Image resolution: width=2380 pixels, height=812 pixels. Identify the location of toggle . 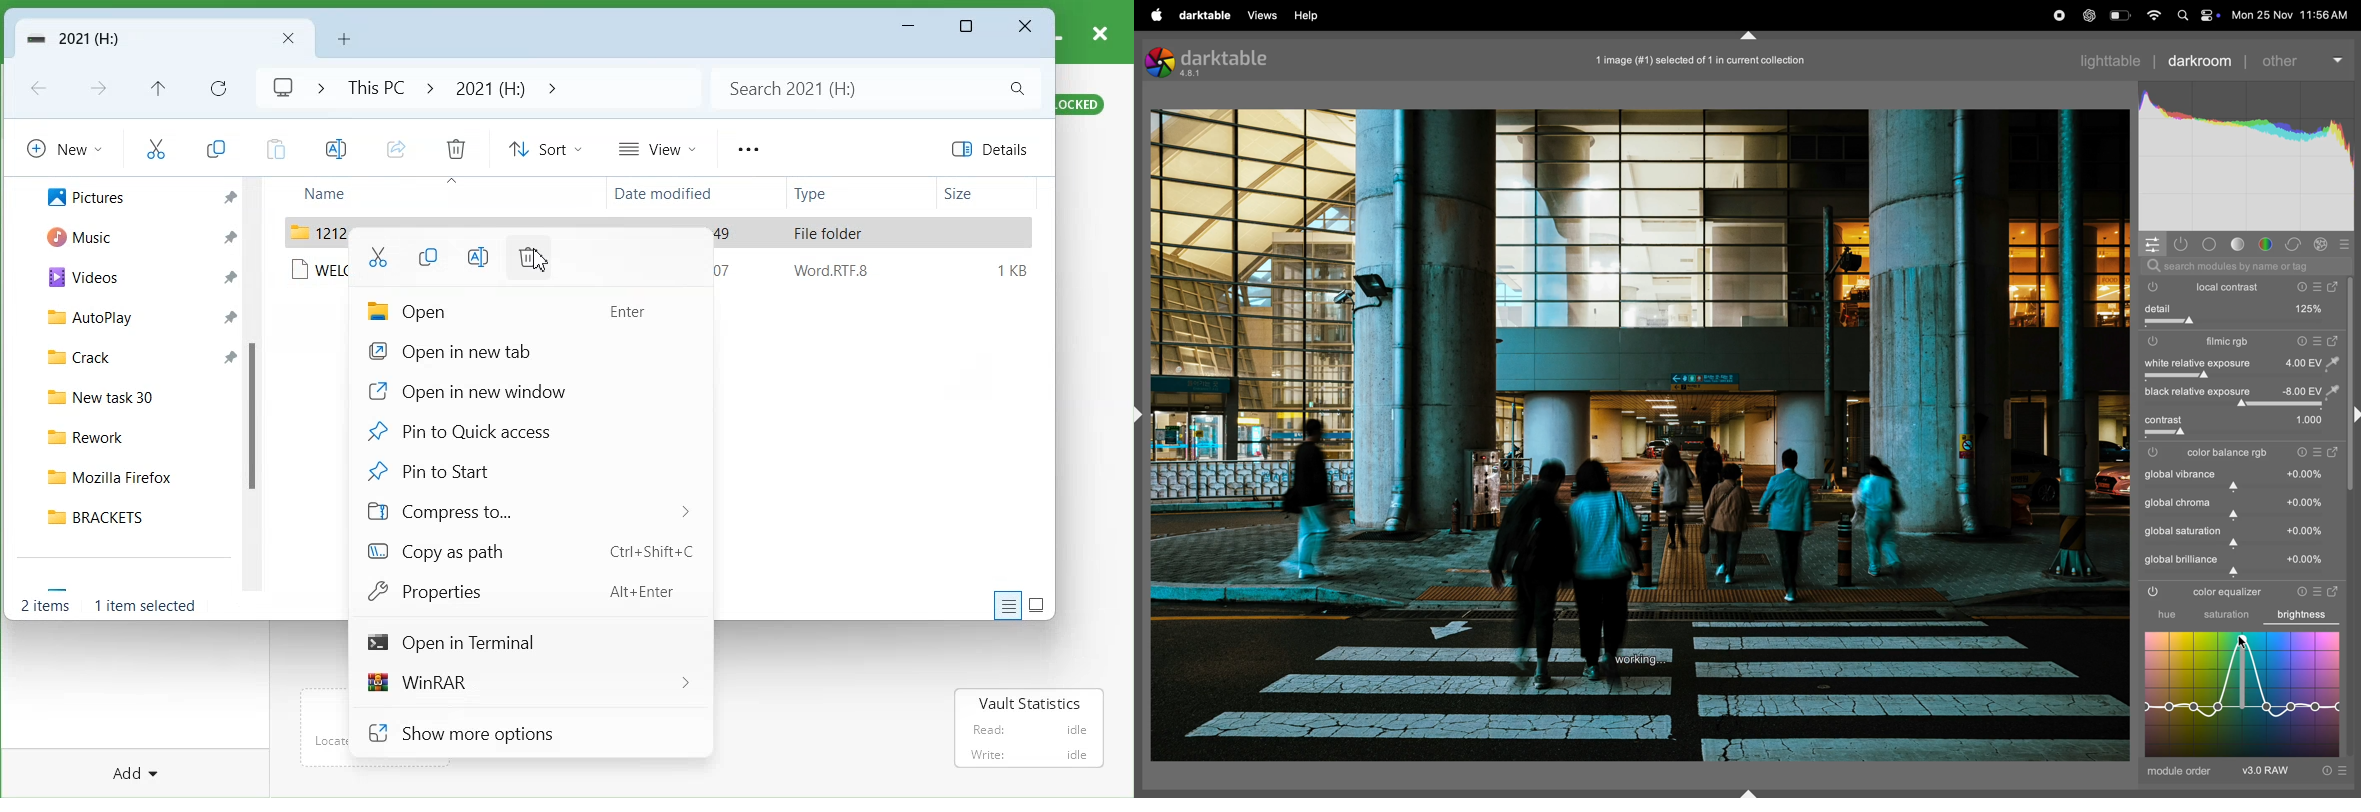
(2237, 322).